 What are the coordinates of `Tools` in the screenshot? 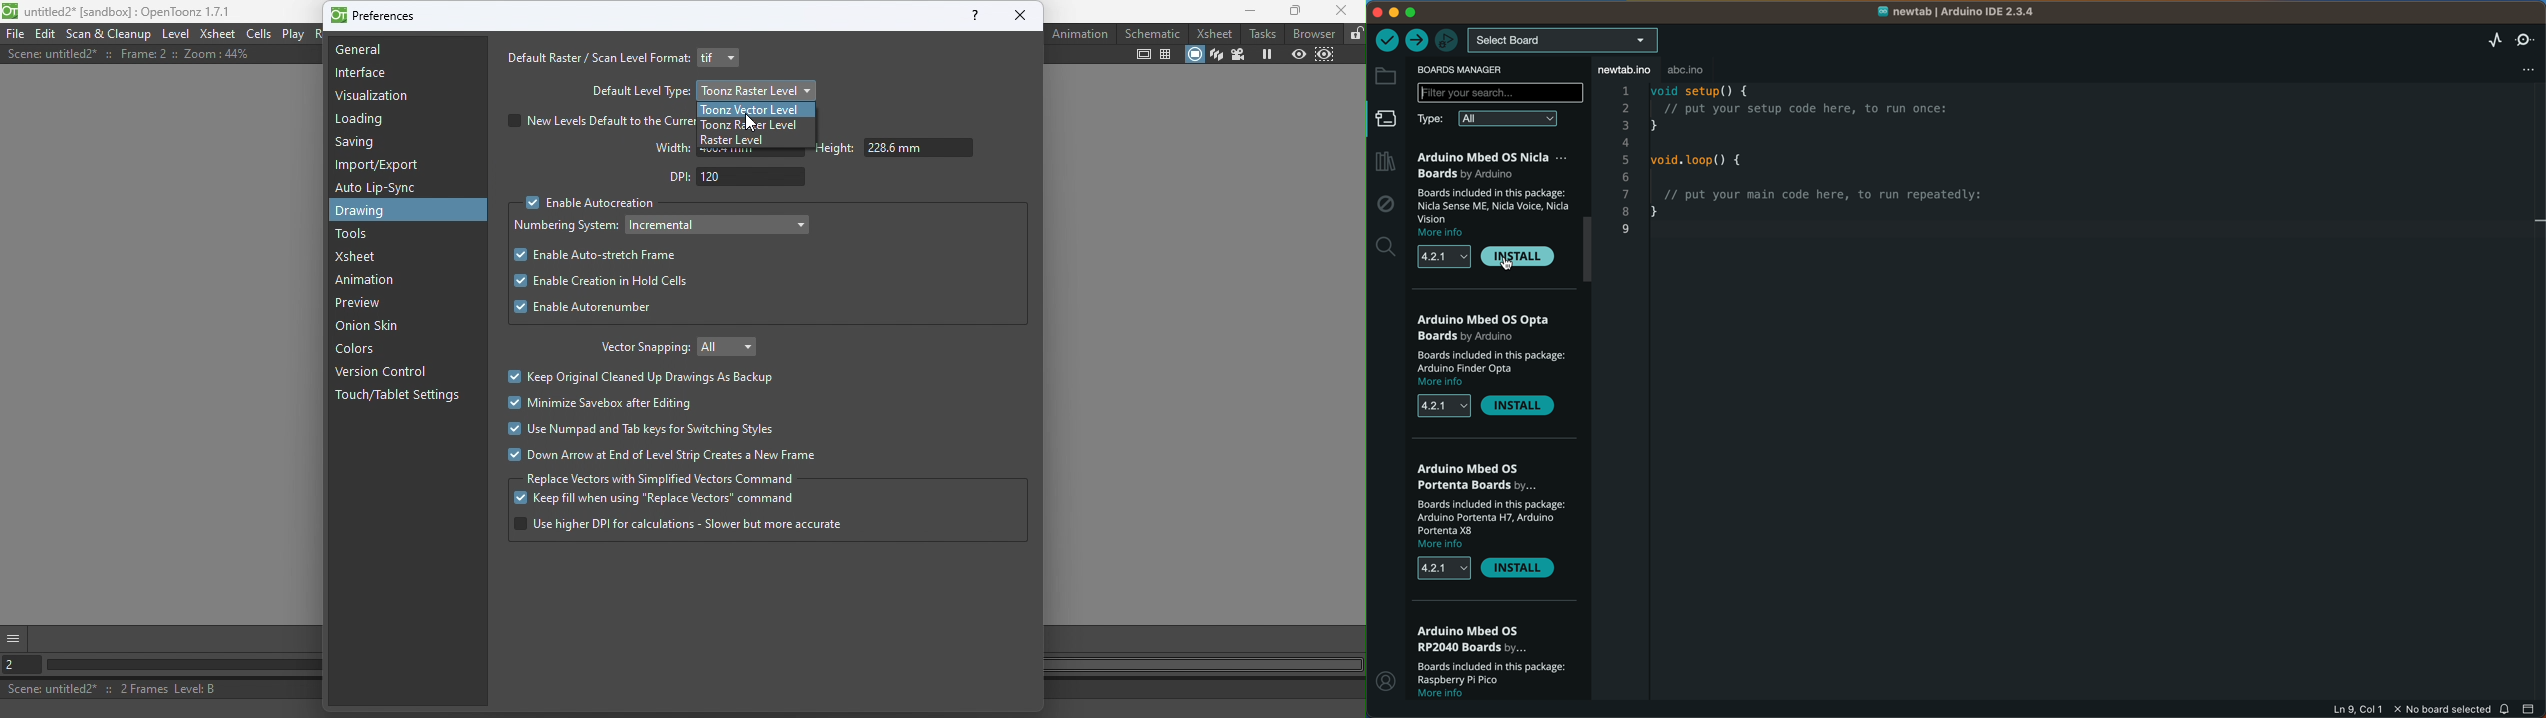 It's located at (355, 234).